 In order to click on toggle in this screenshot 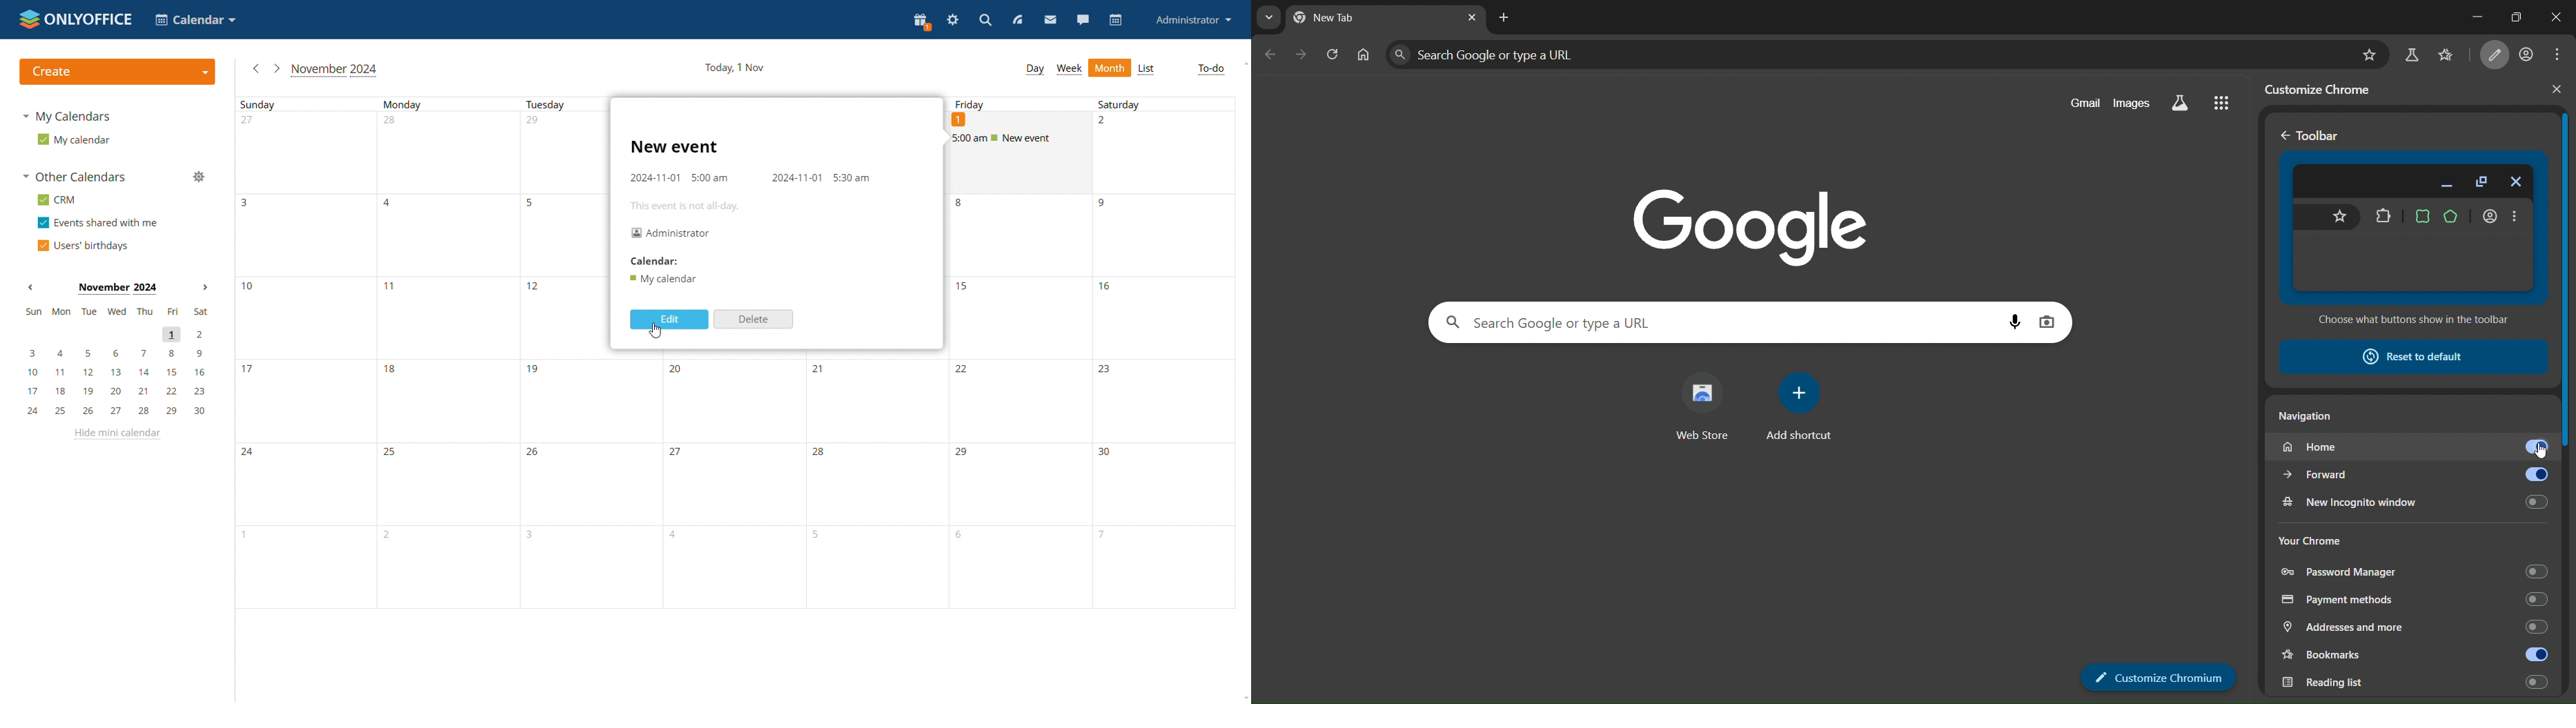, I will do `click(2534, 655)`.